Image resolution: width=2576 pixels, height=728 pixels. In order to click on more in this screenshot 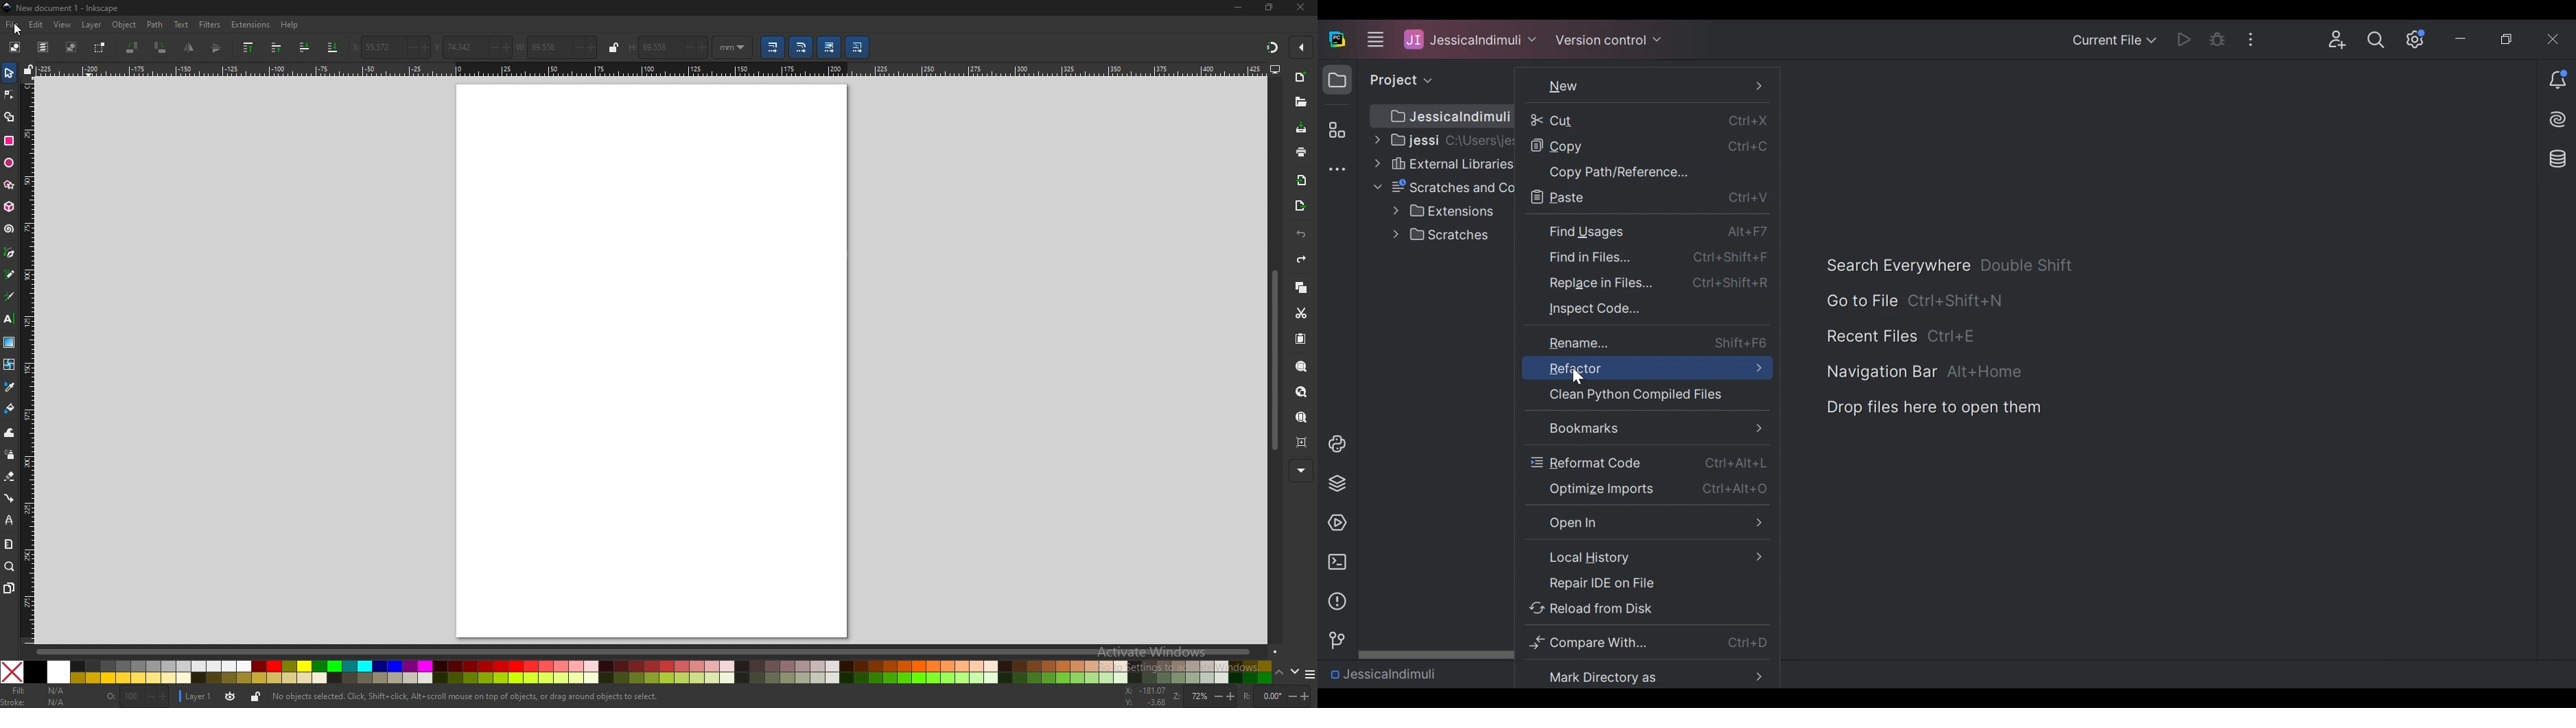, I will do `click(1299, 470)`.